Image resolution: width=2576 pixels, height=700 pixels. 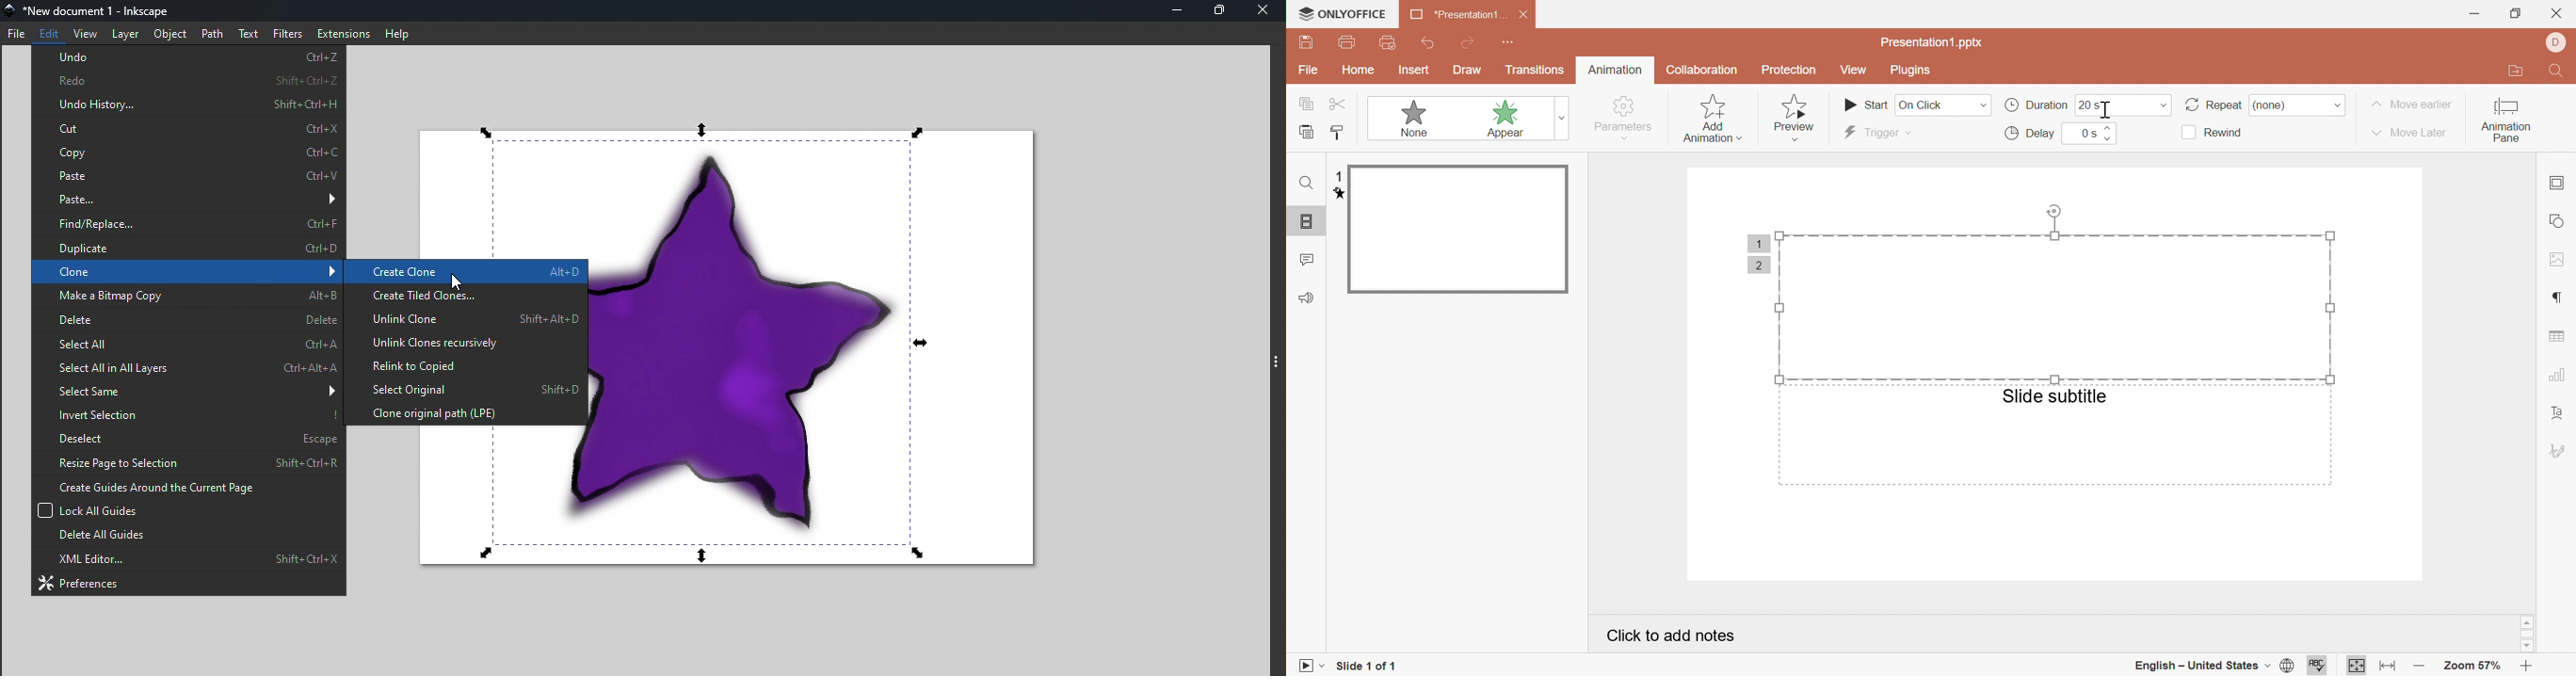 What do you see at coordinates (187, 175) in the screenshot?
I see `paste` at bounding box center [187, 175].